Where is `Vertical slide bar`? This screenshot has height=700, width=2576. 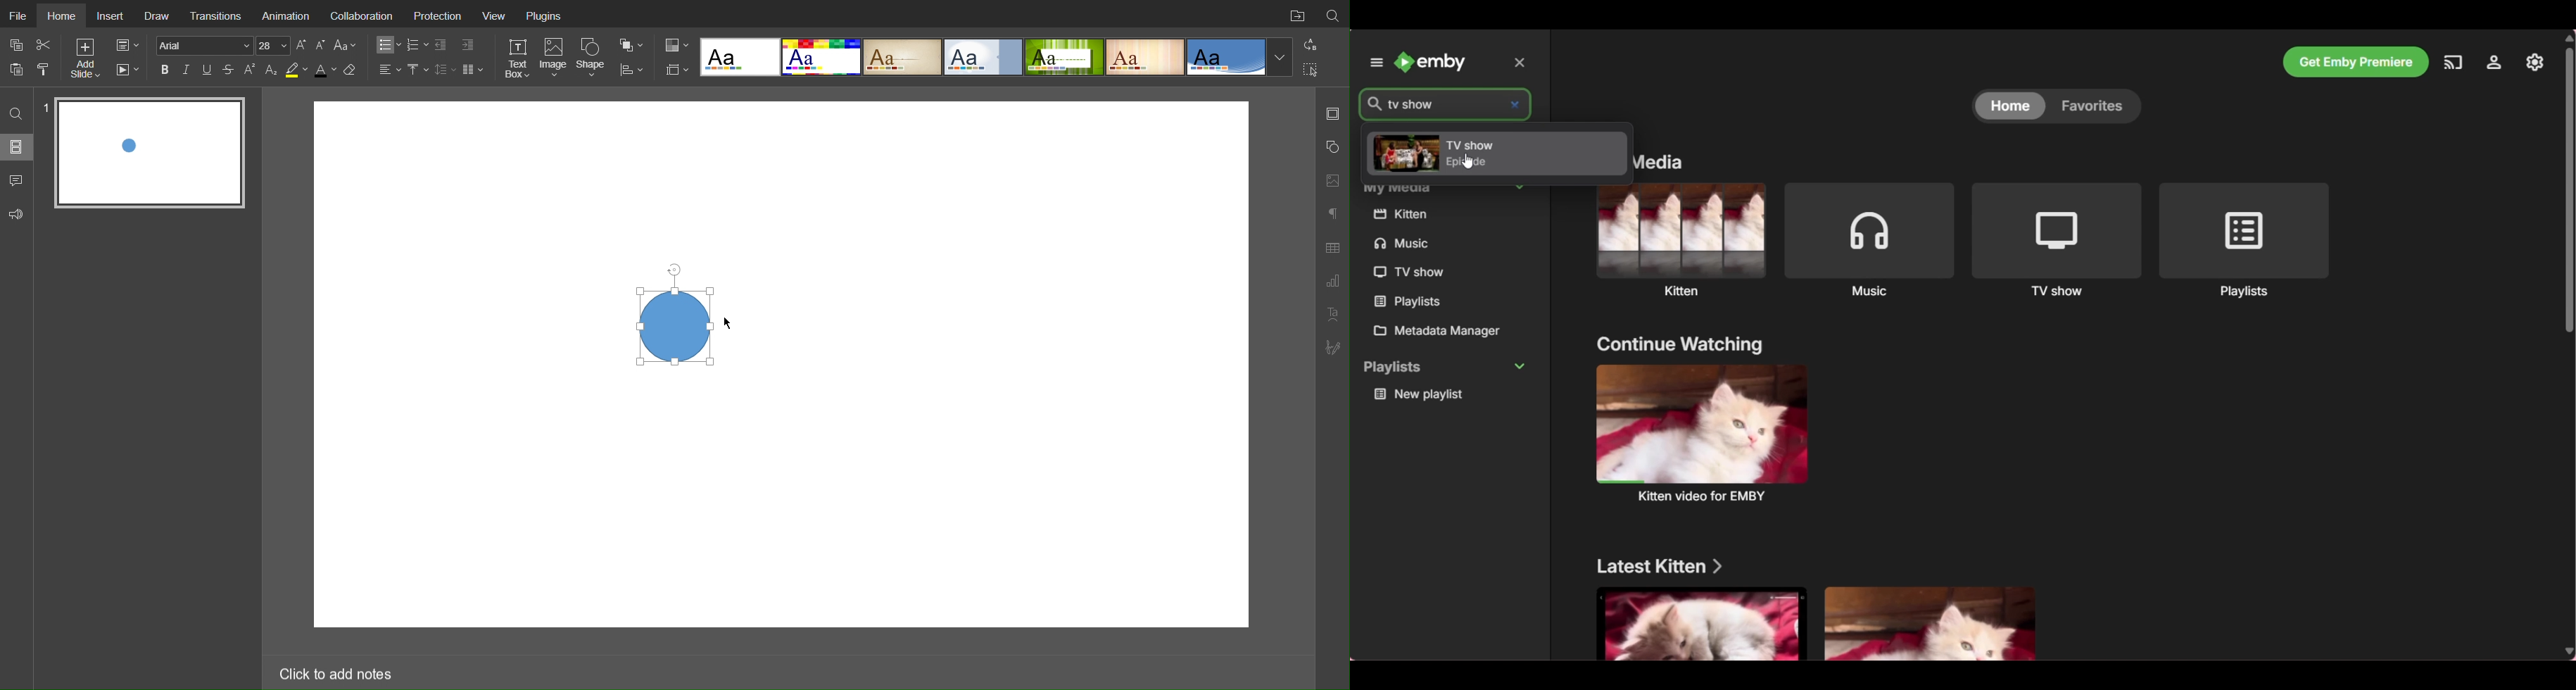 Vertical slide bar is located at coordinates (2570, 346).